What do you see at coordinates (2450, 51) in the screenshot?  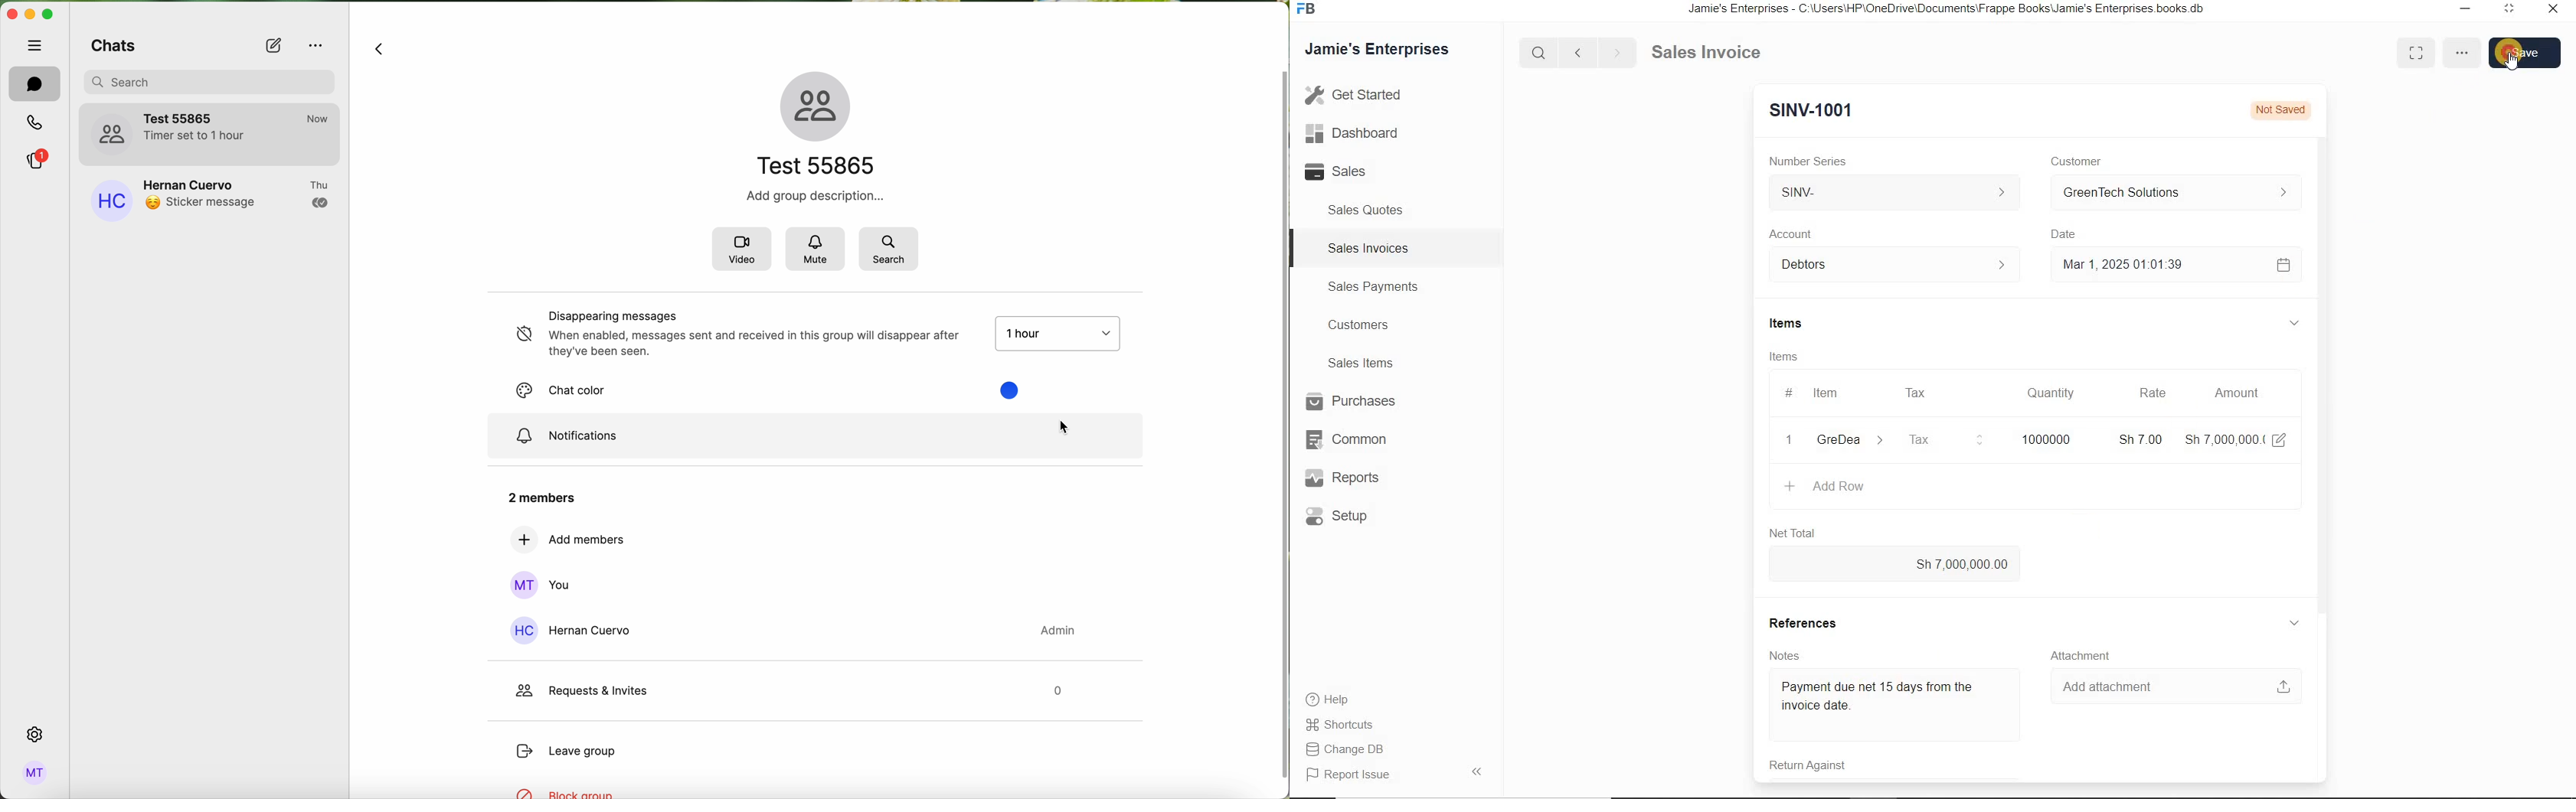 I see `option` at bounding box center [2450, 51].